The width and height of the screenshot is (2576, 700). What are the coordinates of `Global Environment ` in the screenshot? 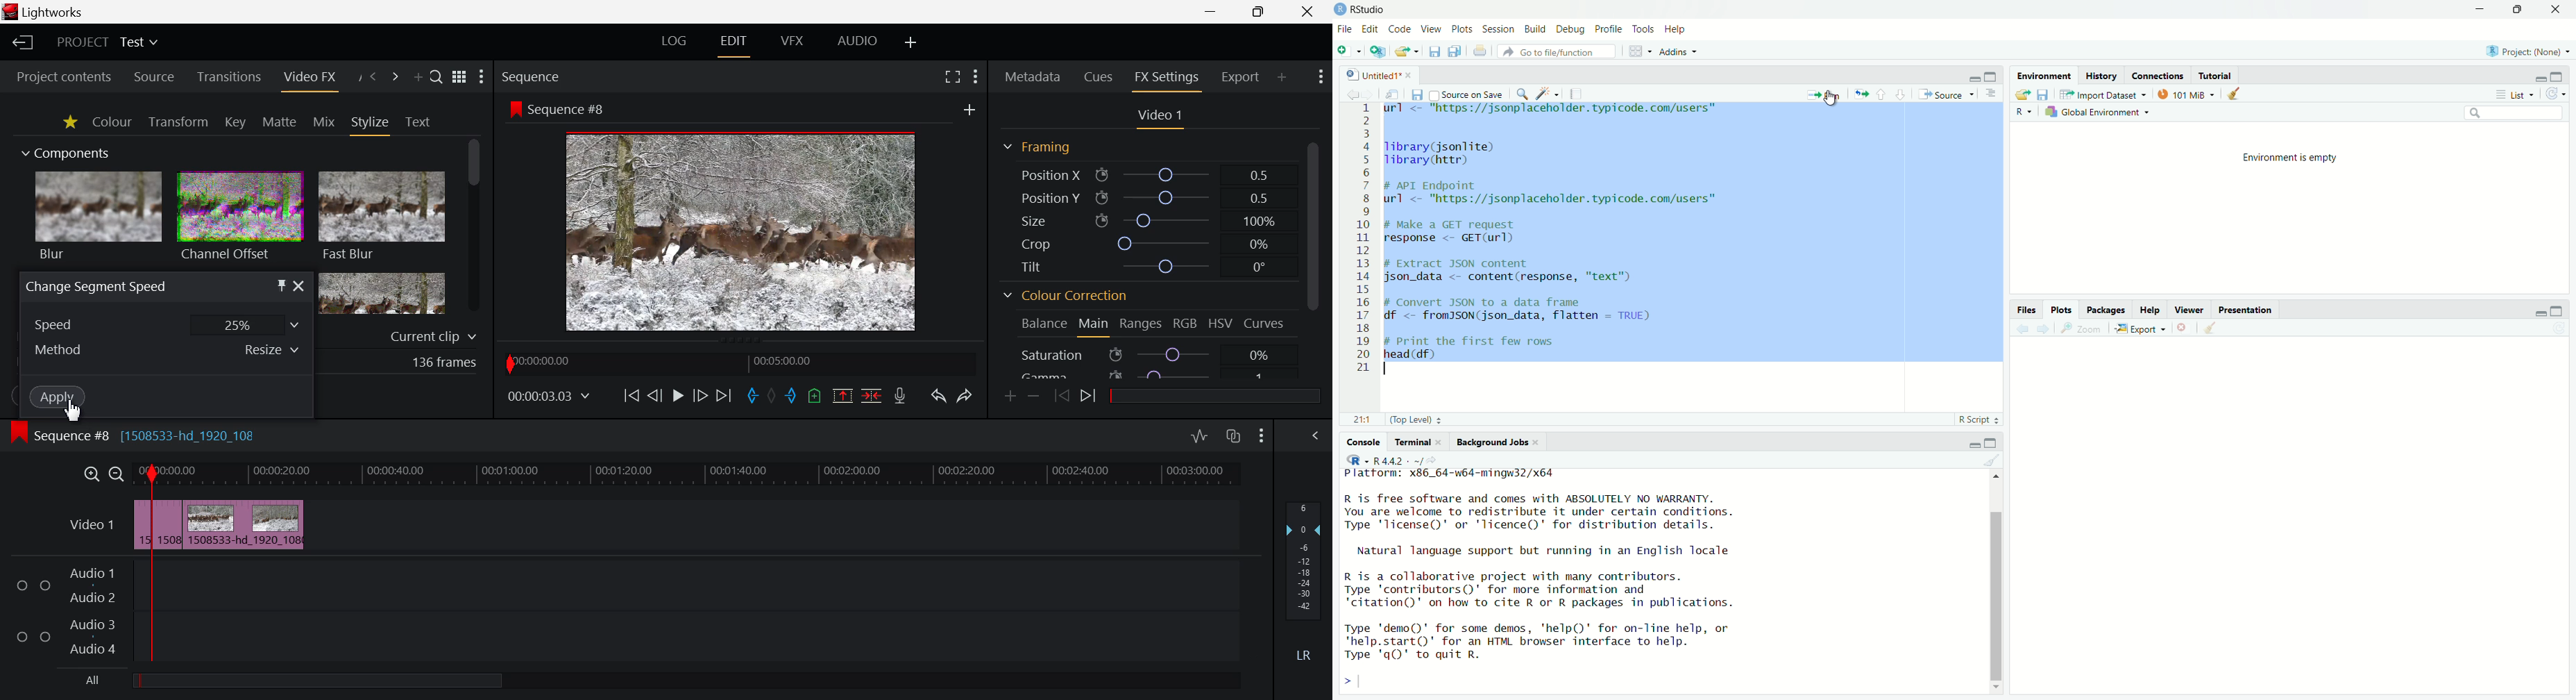 It's located at (2097, 114).